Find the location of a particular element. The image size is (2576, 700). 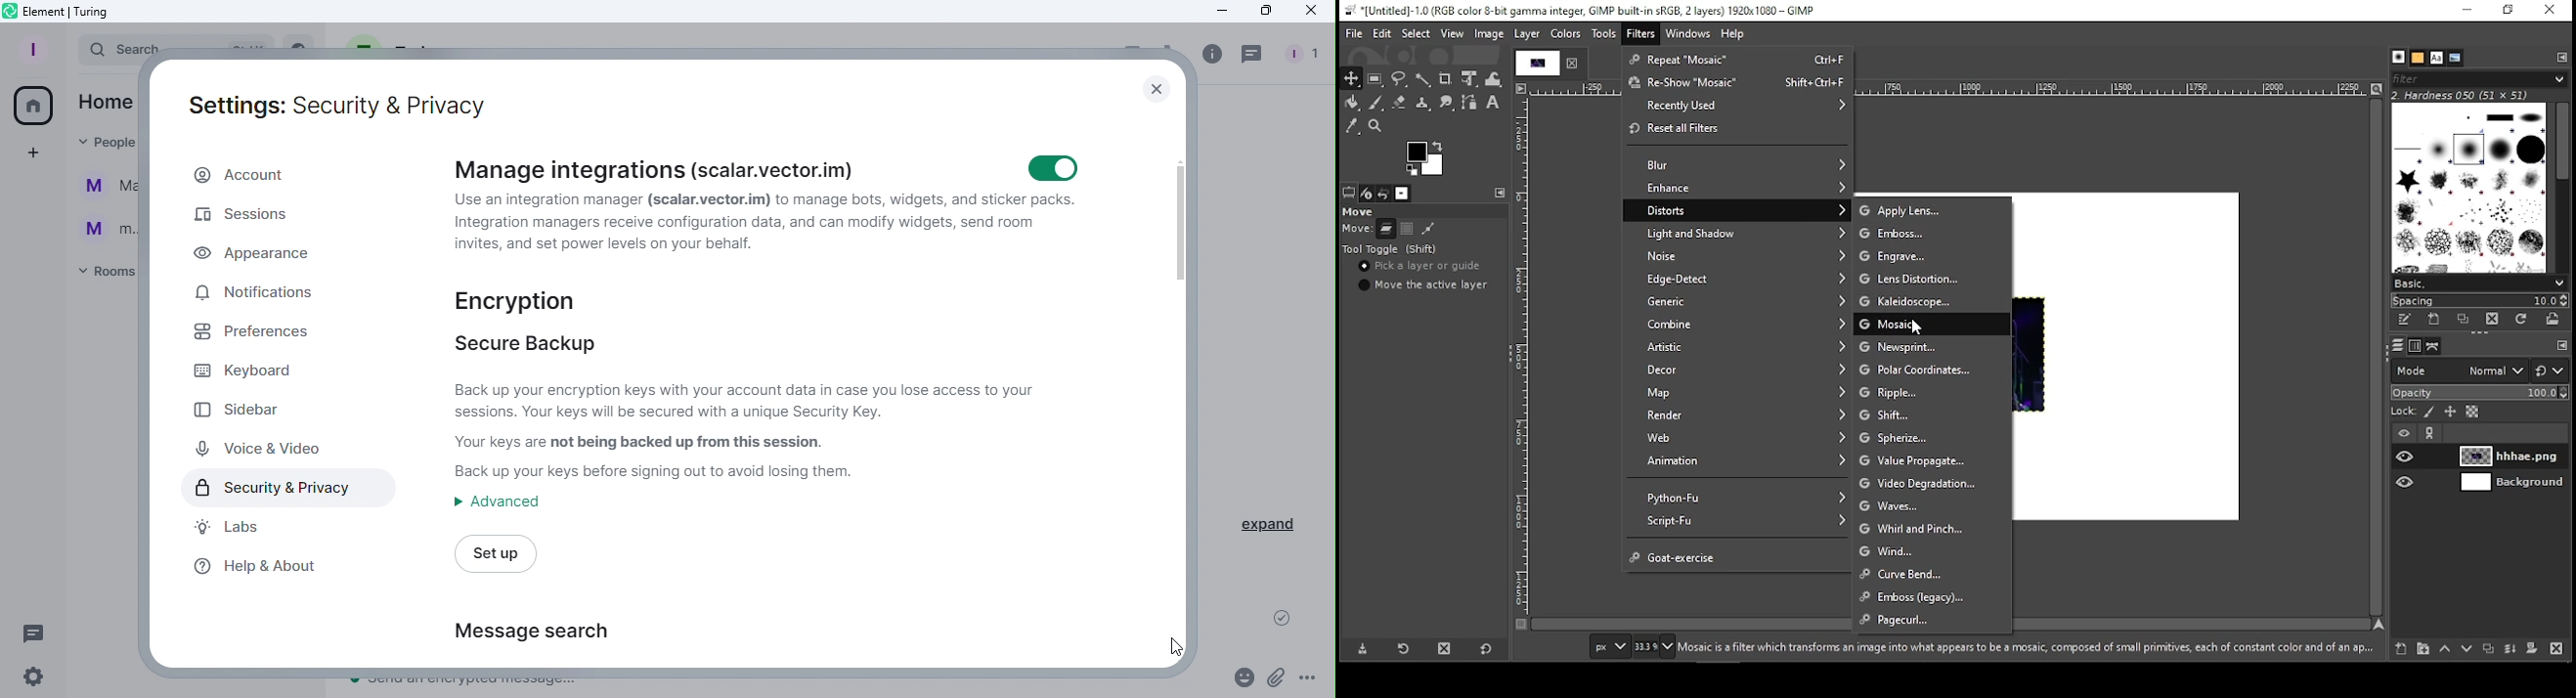

move layer on step down is located at coordinates (2467, 650).